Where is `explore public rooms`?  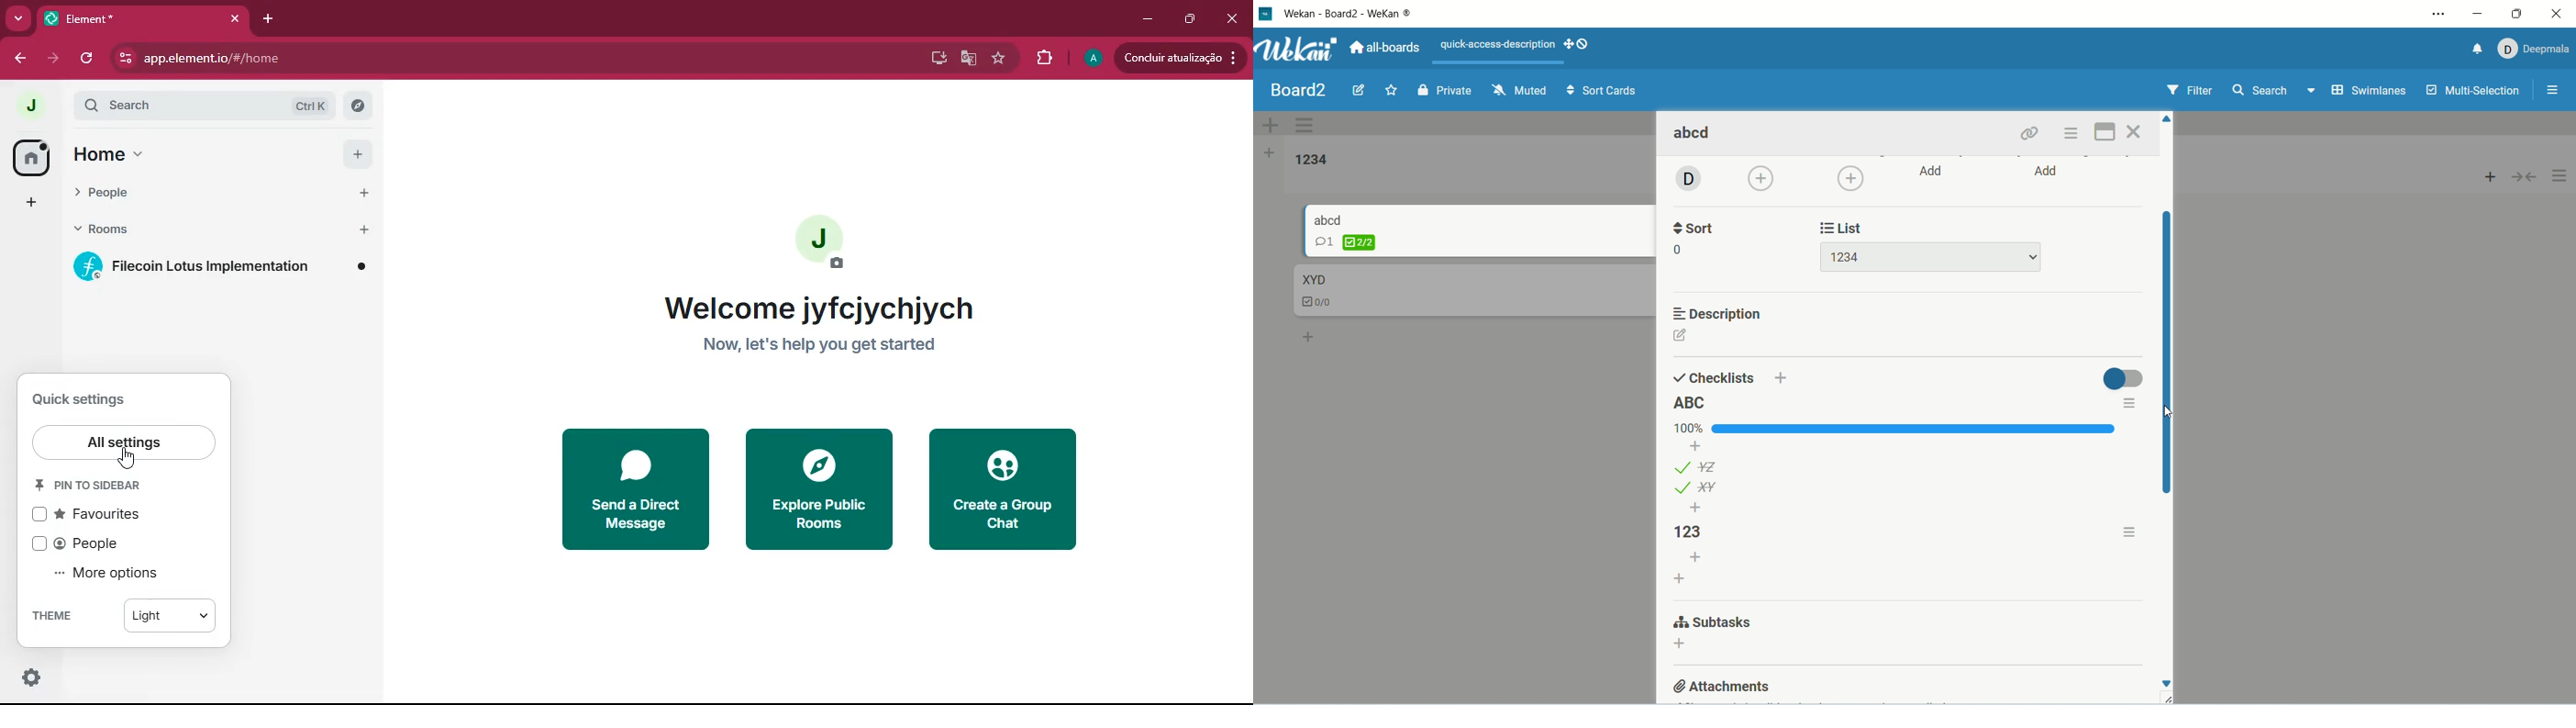
explore public rooms is located at coordinates (818, 489).